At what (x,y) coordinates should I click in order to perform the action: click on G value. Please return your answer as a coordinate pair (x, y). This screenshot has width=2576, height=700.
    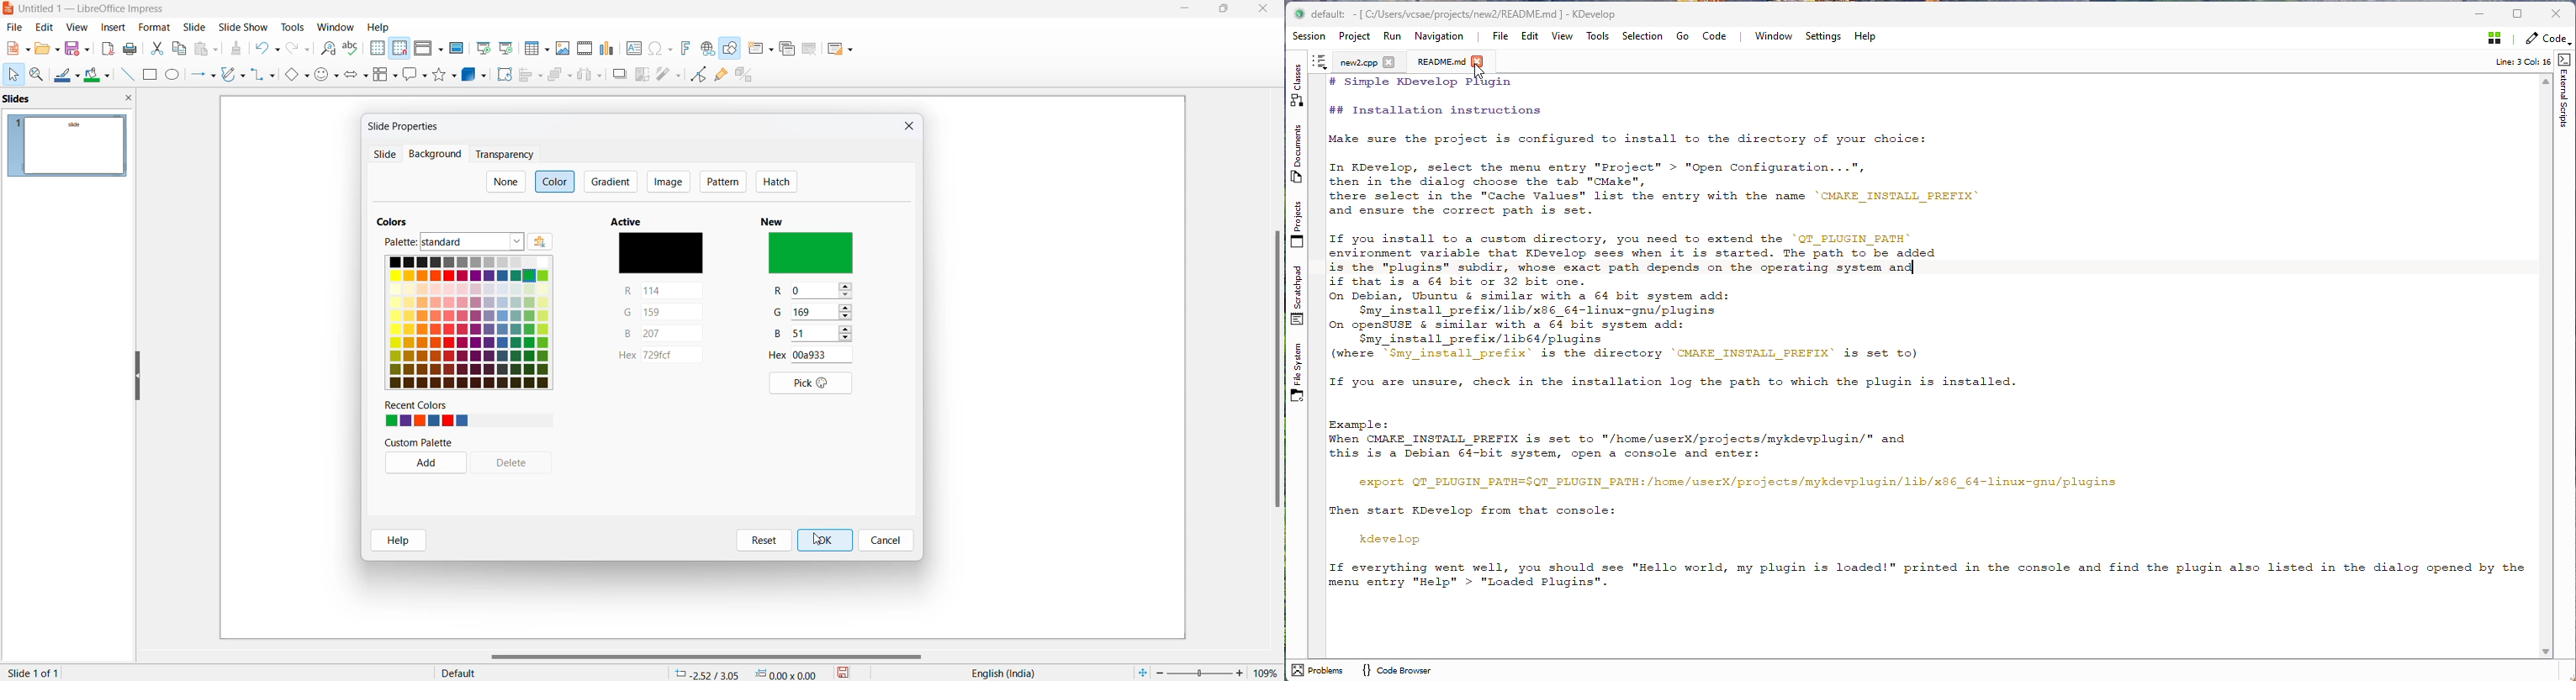
    Looking at the image, I should click on (814, 312).